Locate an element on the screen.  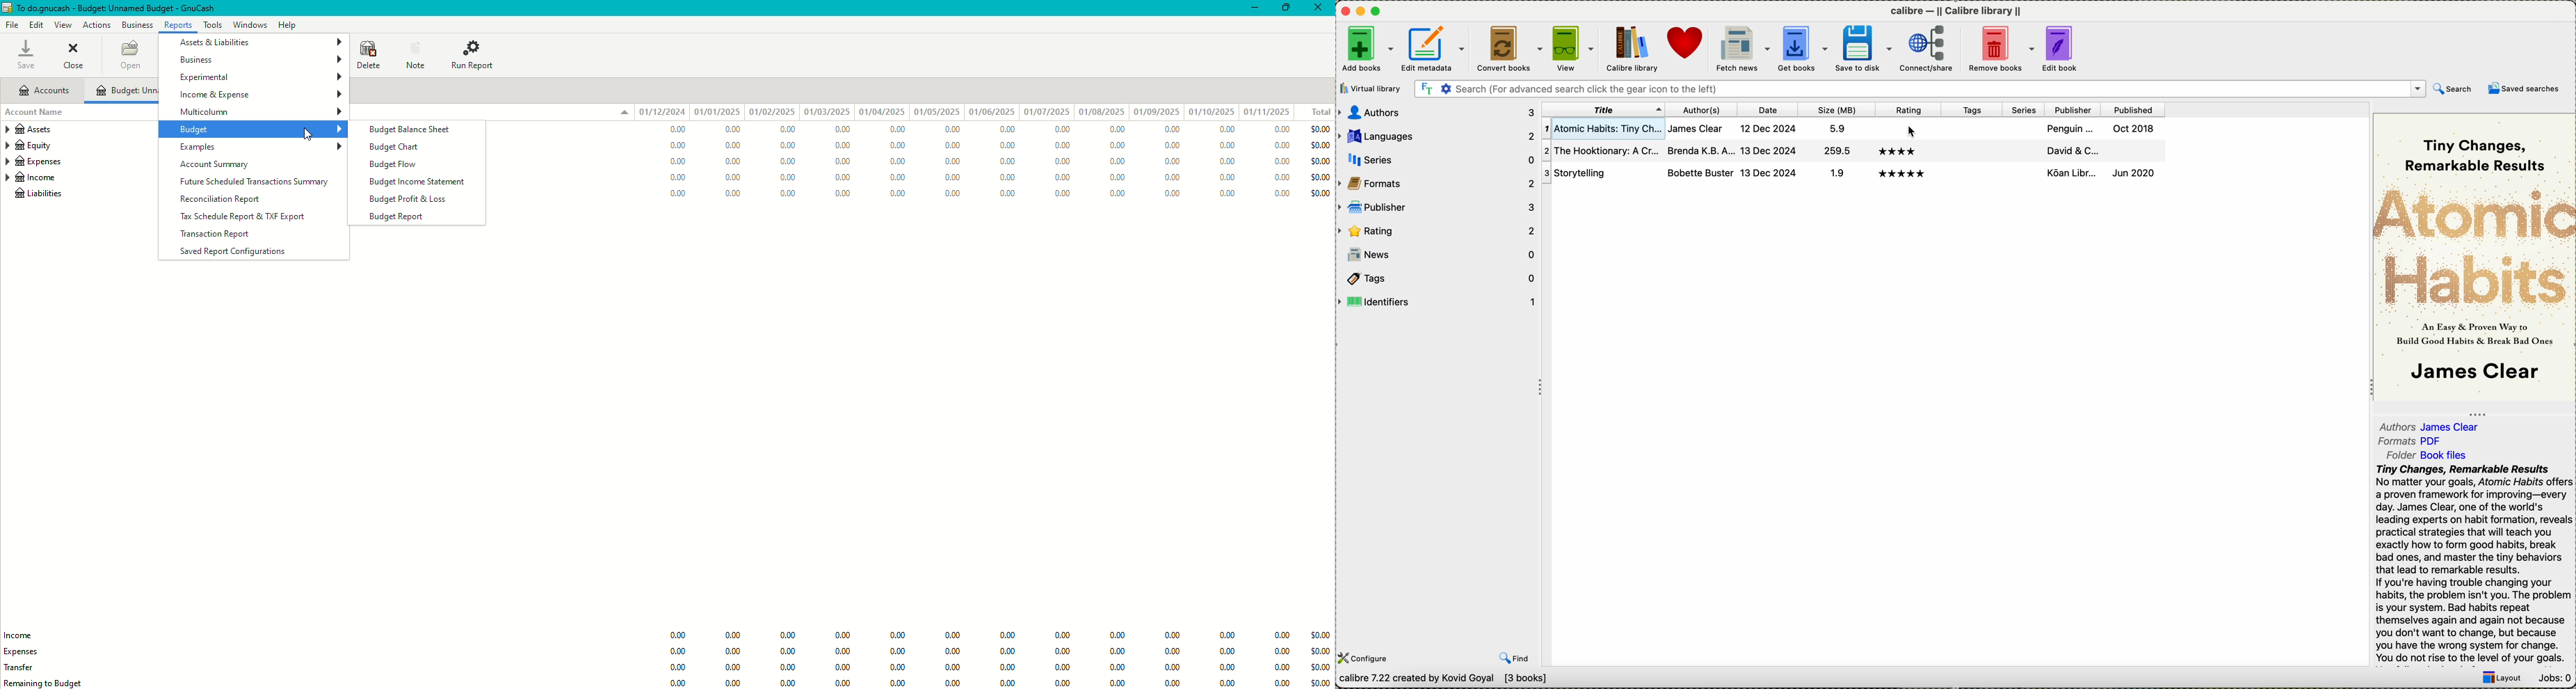
remove books is located at coordinates (2000, 49).